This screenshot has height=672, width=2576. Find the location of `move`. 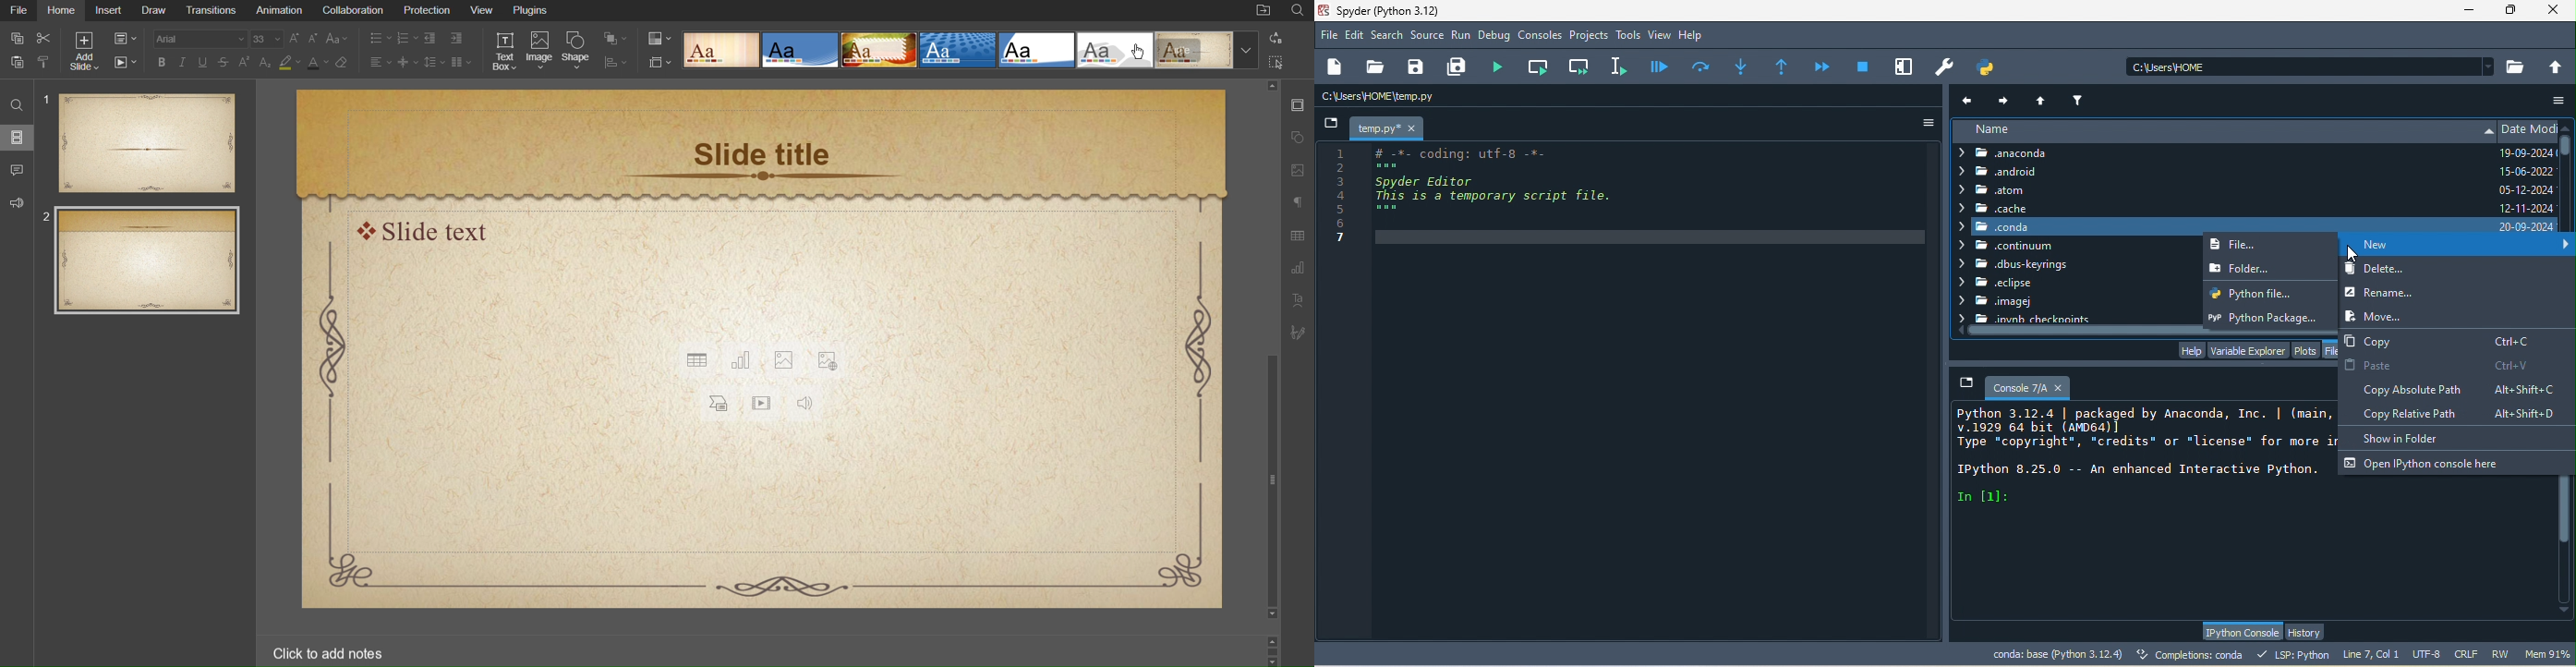

move is located at coordinates (2374, 315).